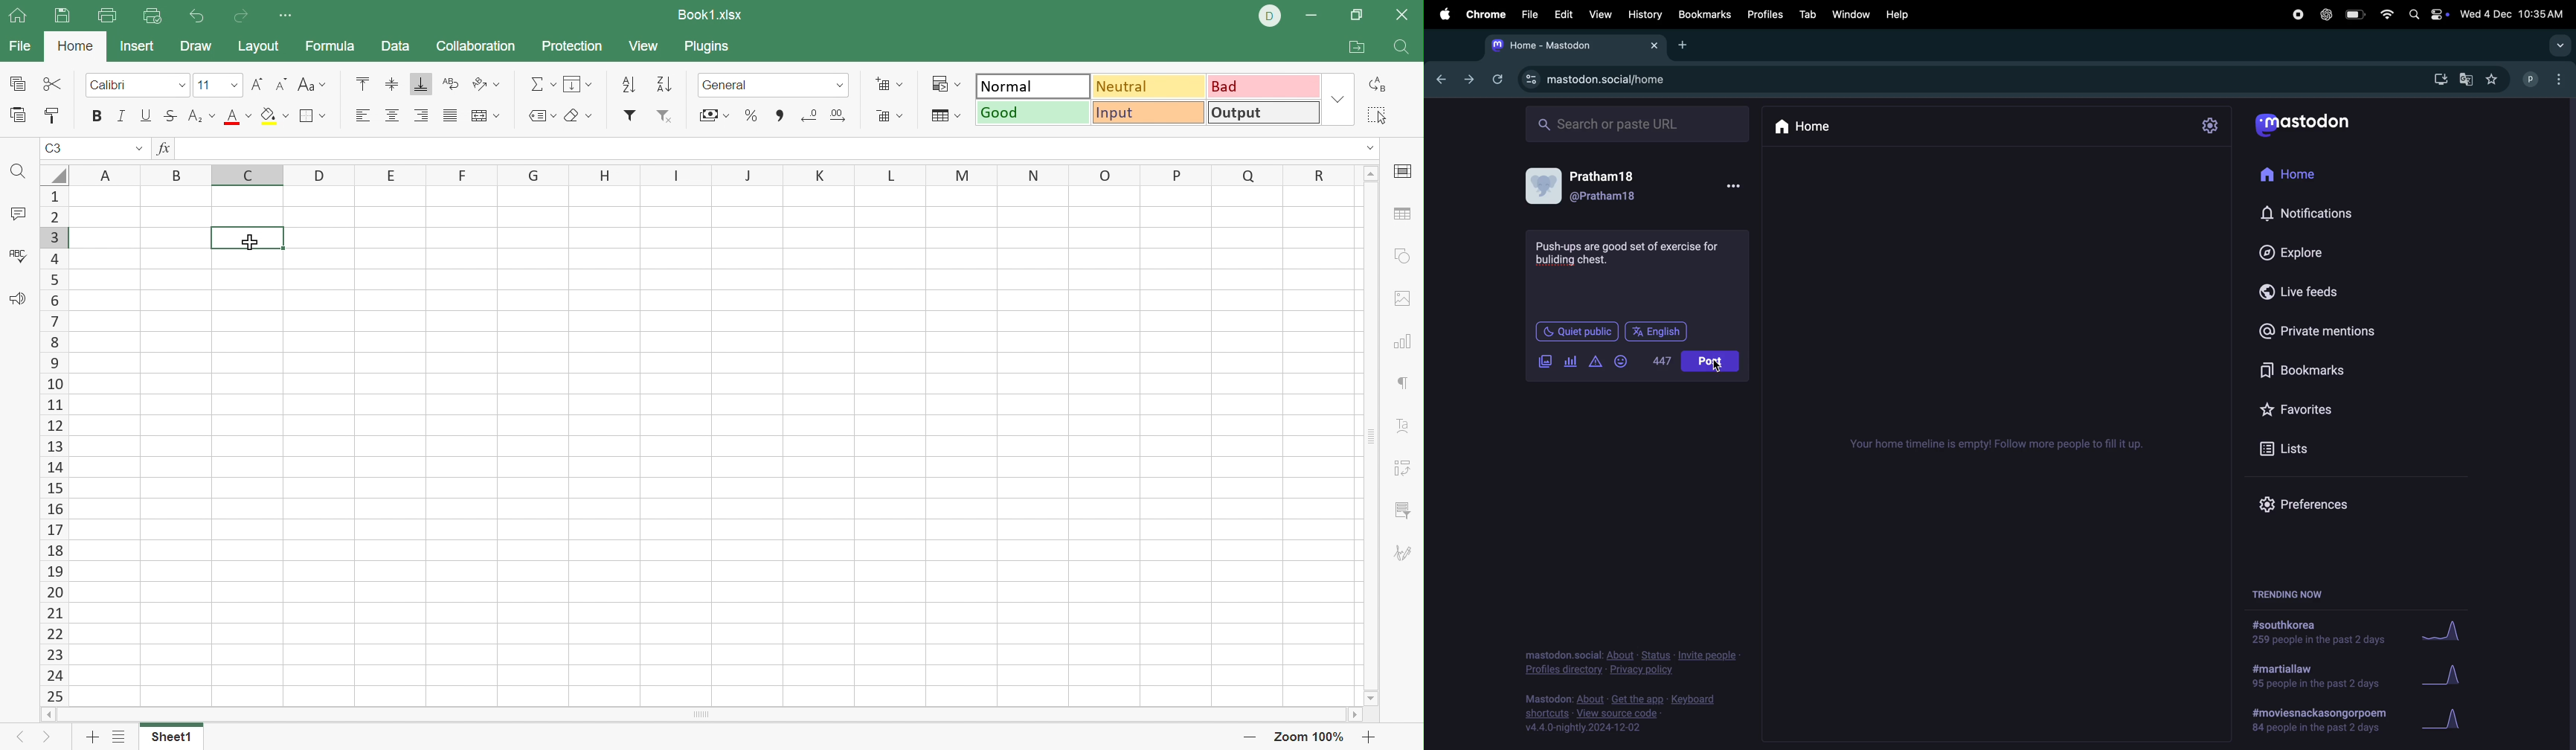 This screenshot has width=2576, height=756. I want to click on Feedback & comments, so click(18, 299).